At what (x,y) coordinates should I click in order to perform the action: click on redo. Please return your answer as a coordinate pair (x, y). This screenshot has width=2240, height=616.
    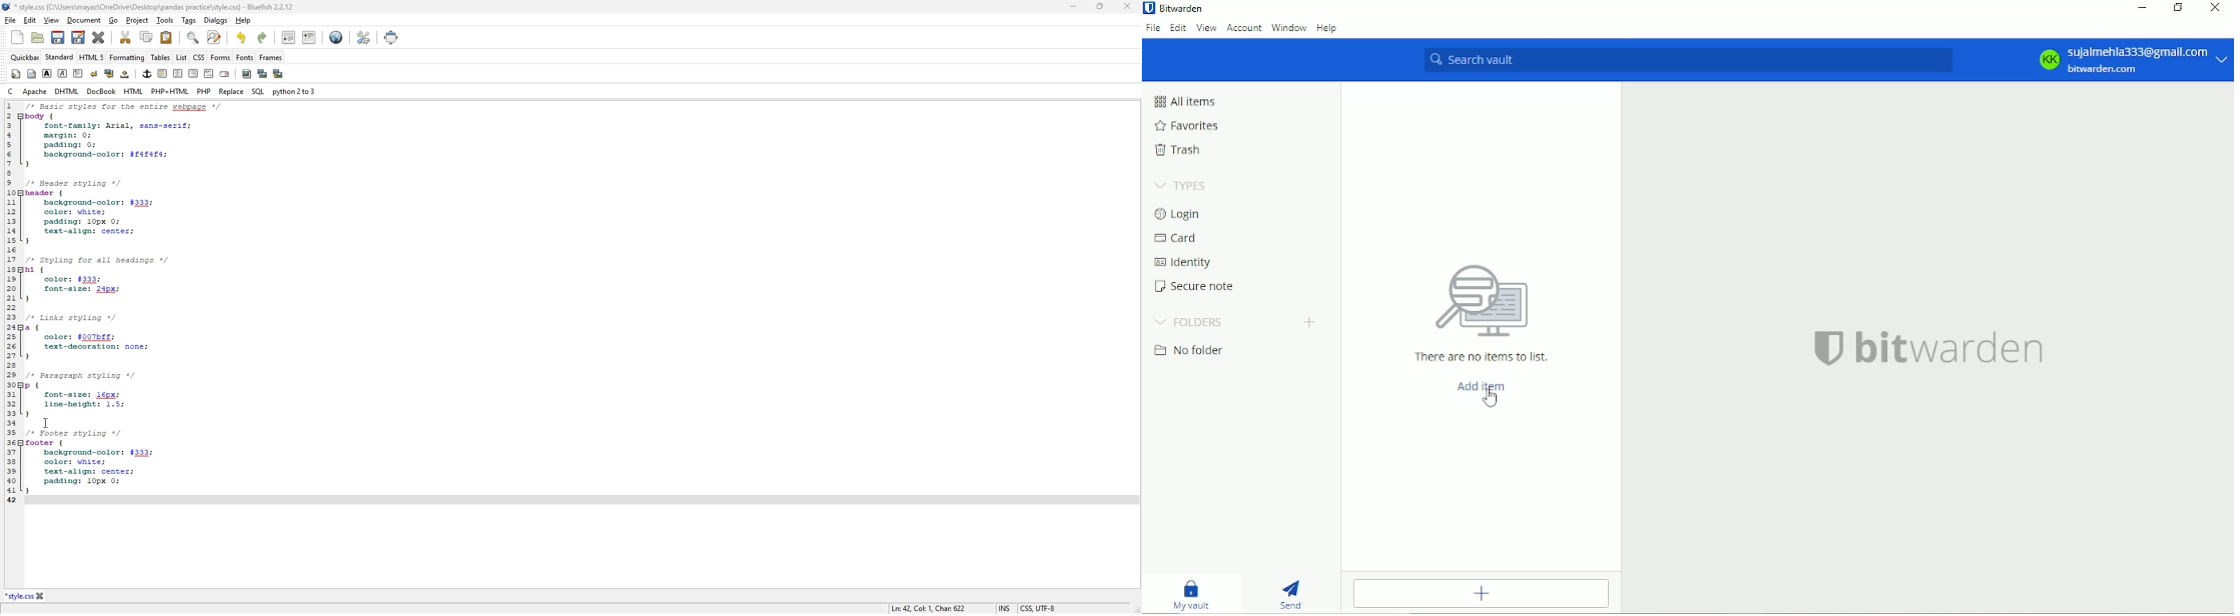
    Looking at the image, I should click on (263, 37).